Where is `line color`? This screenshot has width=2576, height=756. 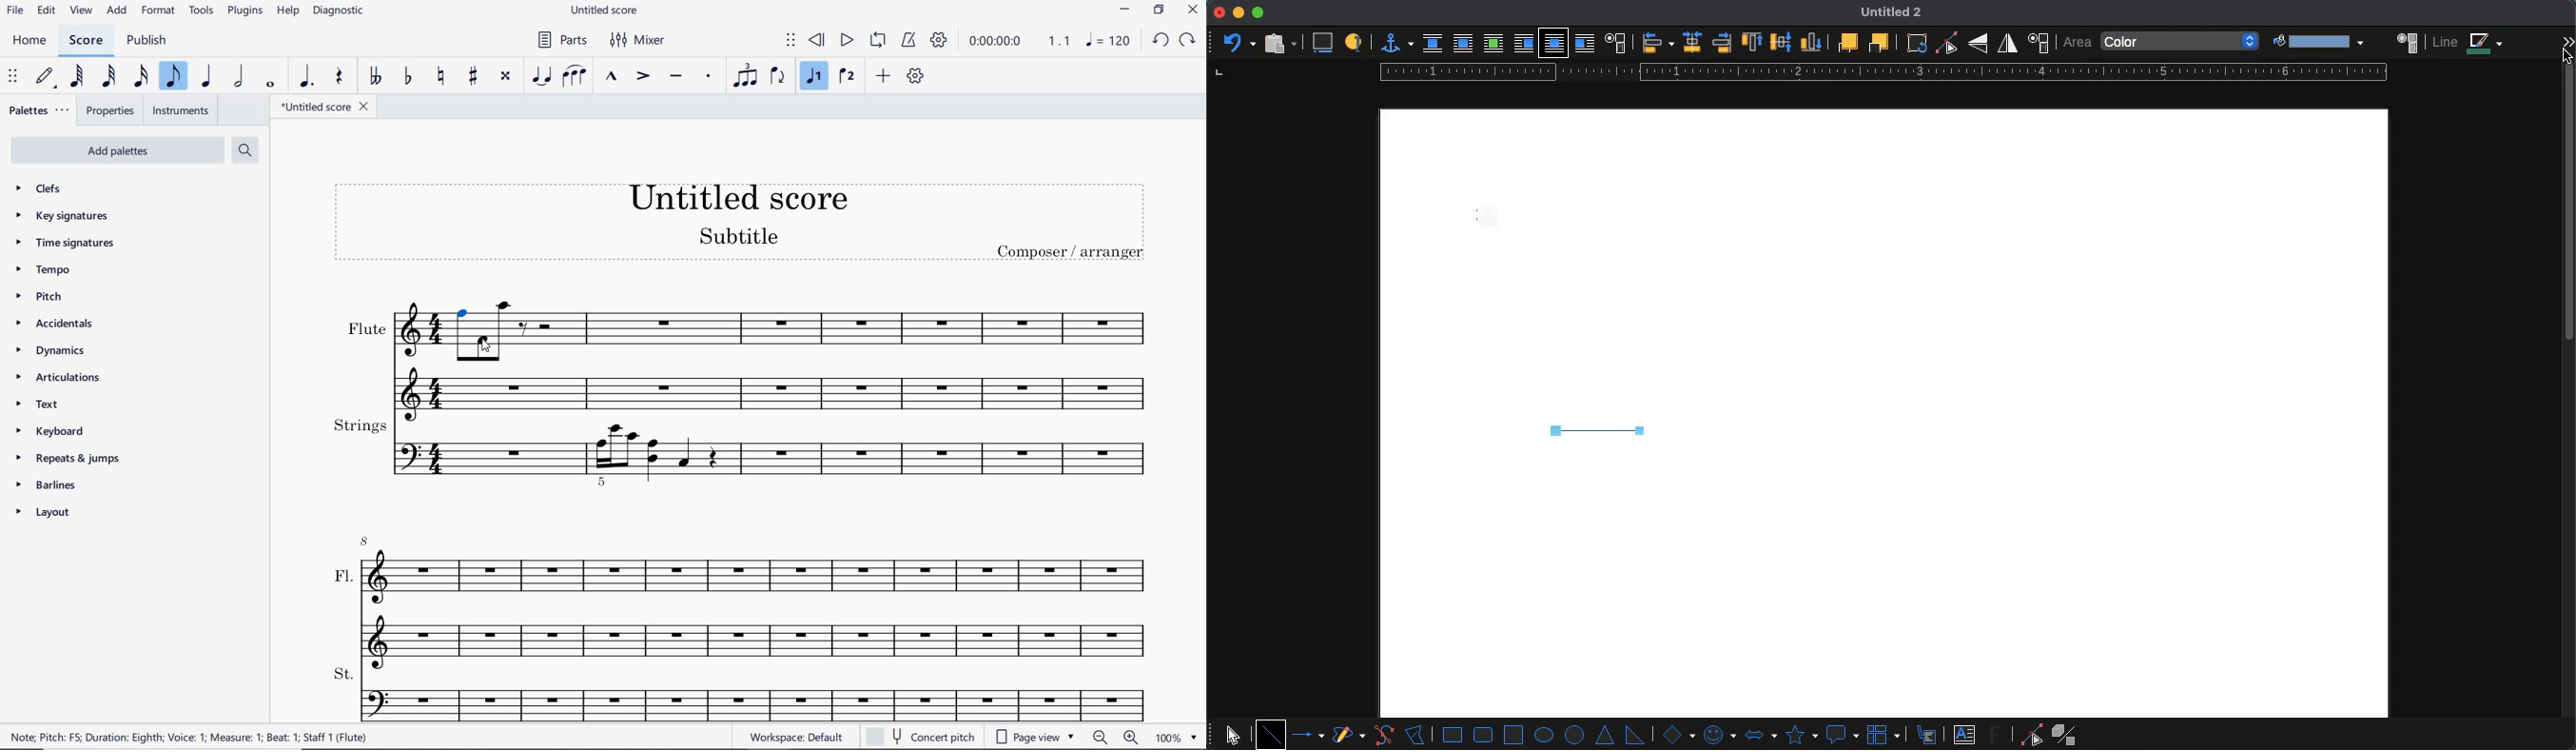 line color is located at coordinates (2469, 43).